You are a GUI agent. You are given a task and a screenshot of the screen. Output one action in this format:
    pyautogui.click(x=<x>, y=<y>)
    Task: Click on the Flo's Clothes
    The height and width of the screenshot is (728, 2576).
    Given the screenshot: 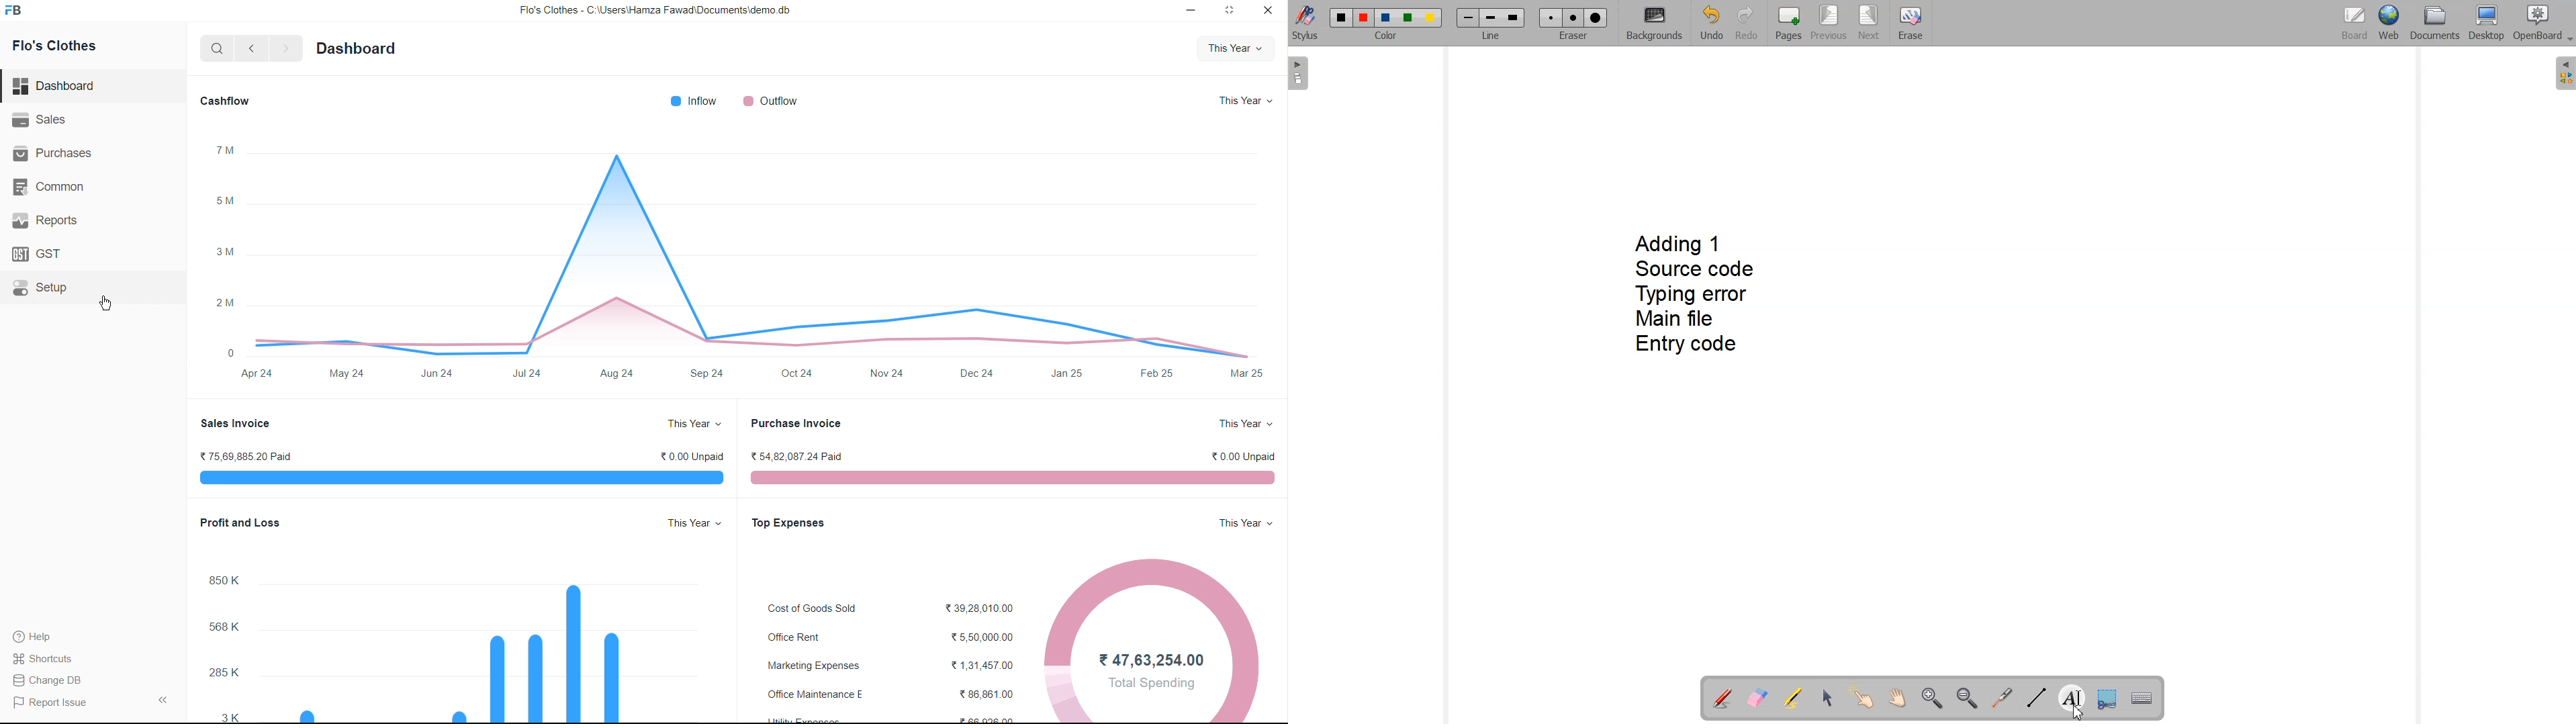 What is the action you would take?
    pyautogui.click(x=60, y=48)
    